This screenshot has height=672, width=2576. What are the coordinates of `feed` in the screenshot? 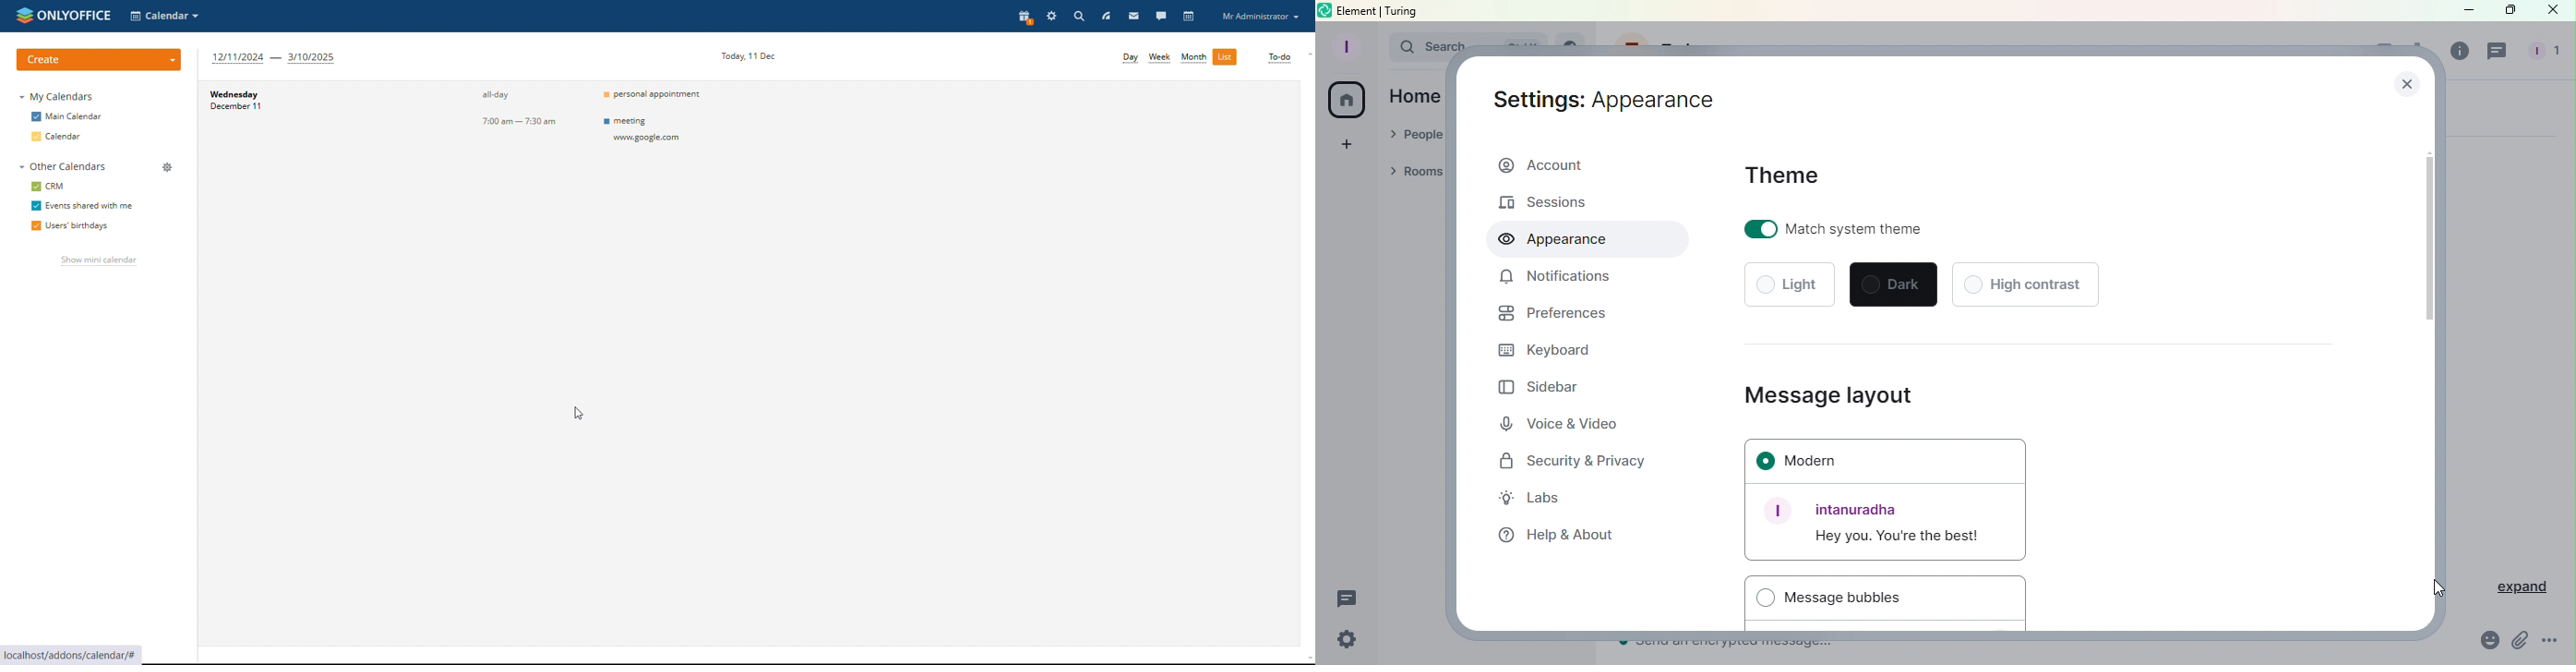 It's located at (1105, 16).